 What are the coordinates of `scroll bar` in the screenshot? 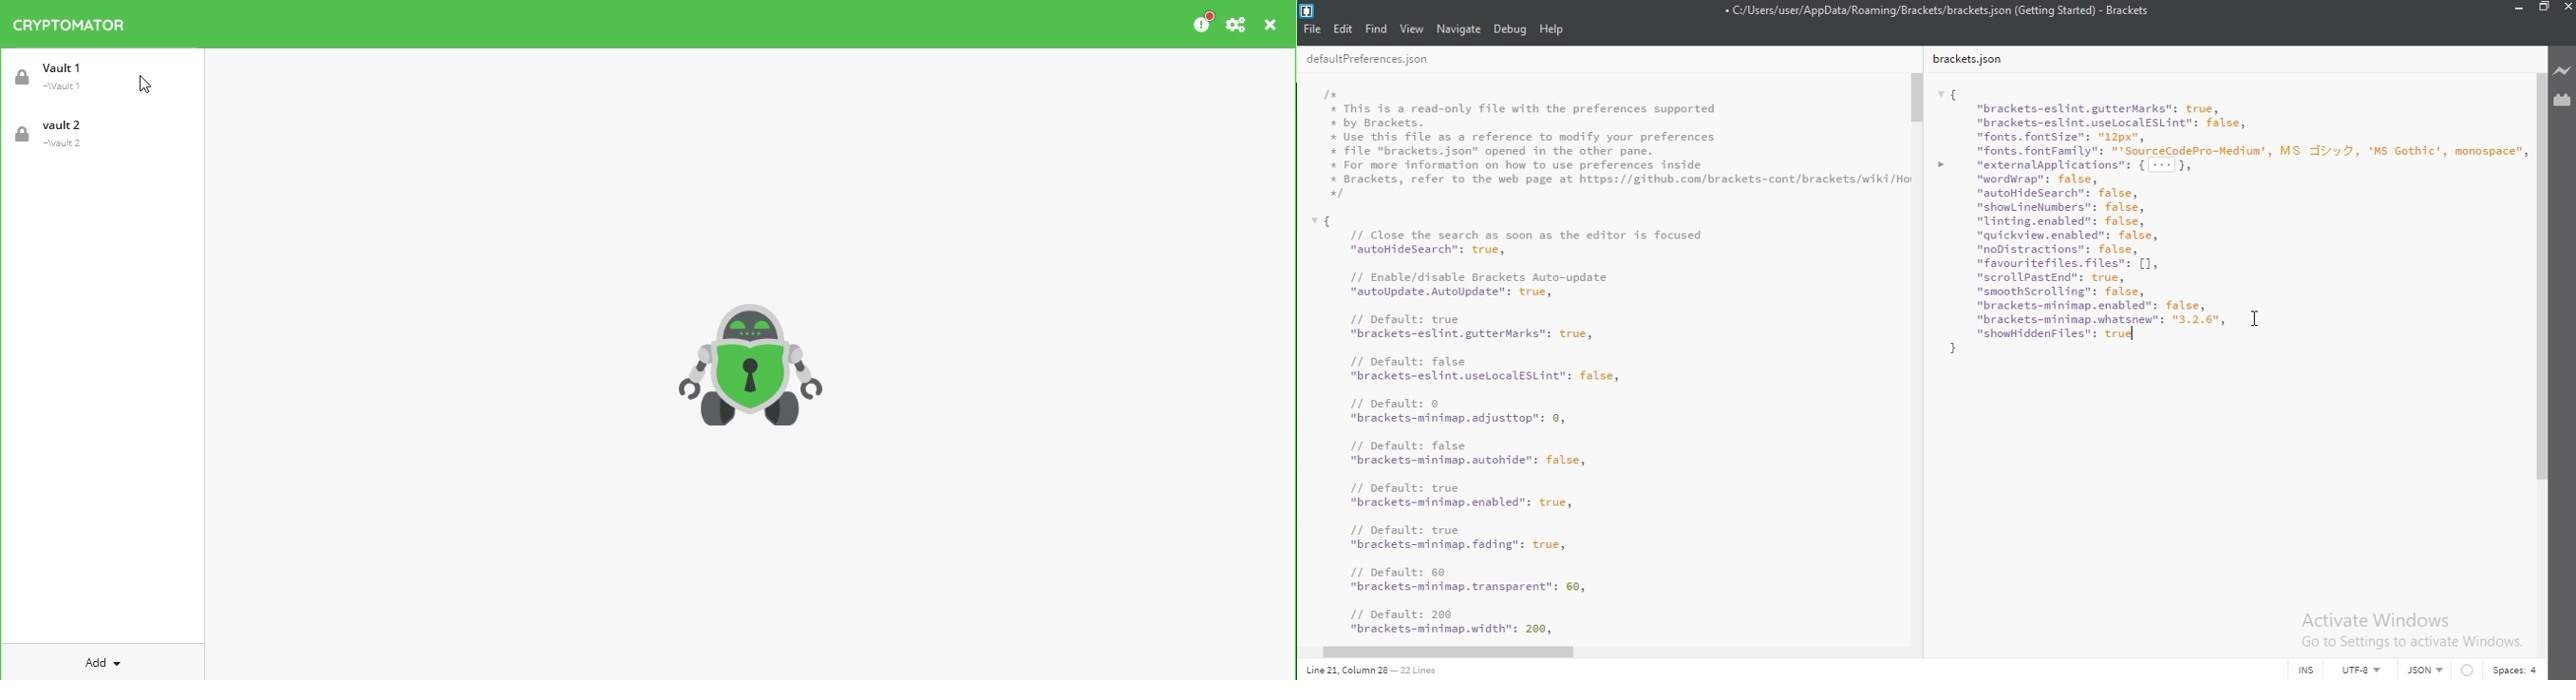 It's located at (2542, 282).